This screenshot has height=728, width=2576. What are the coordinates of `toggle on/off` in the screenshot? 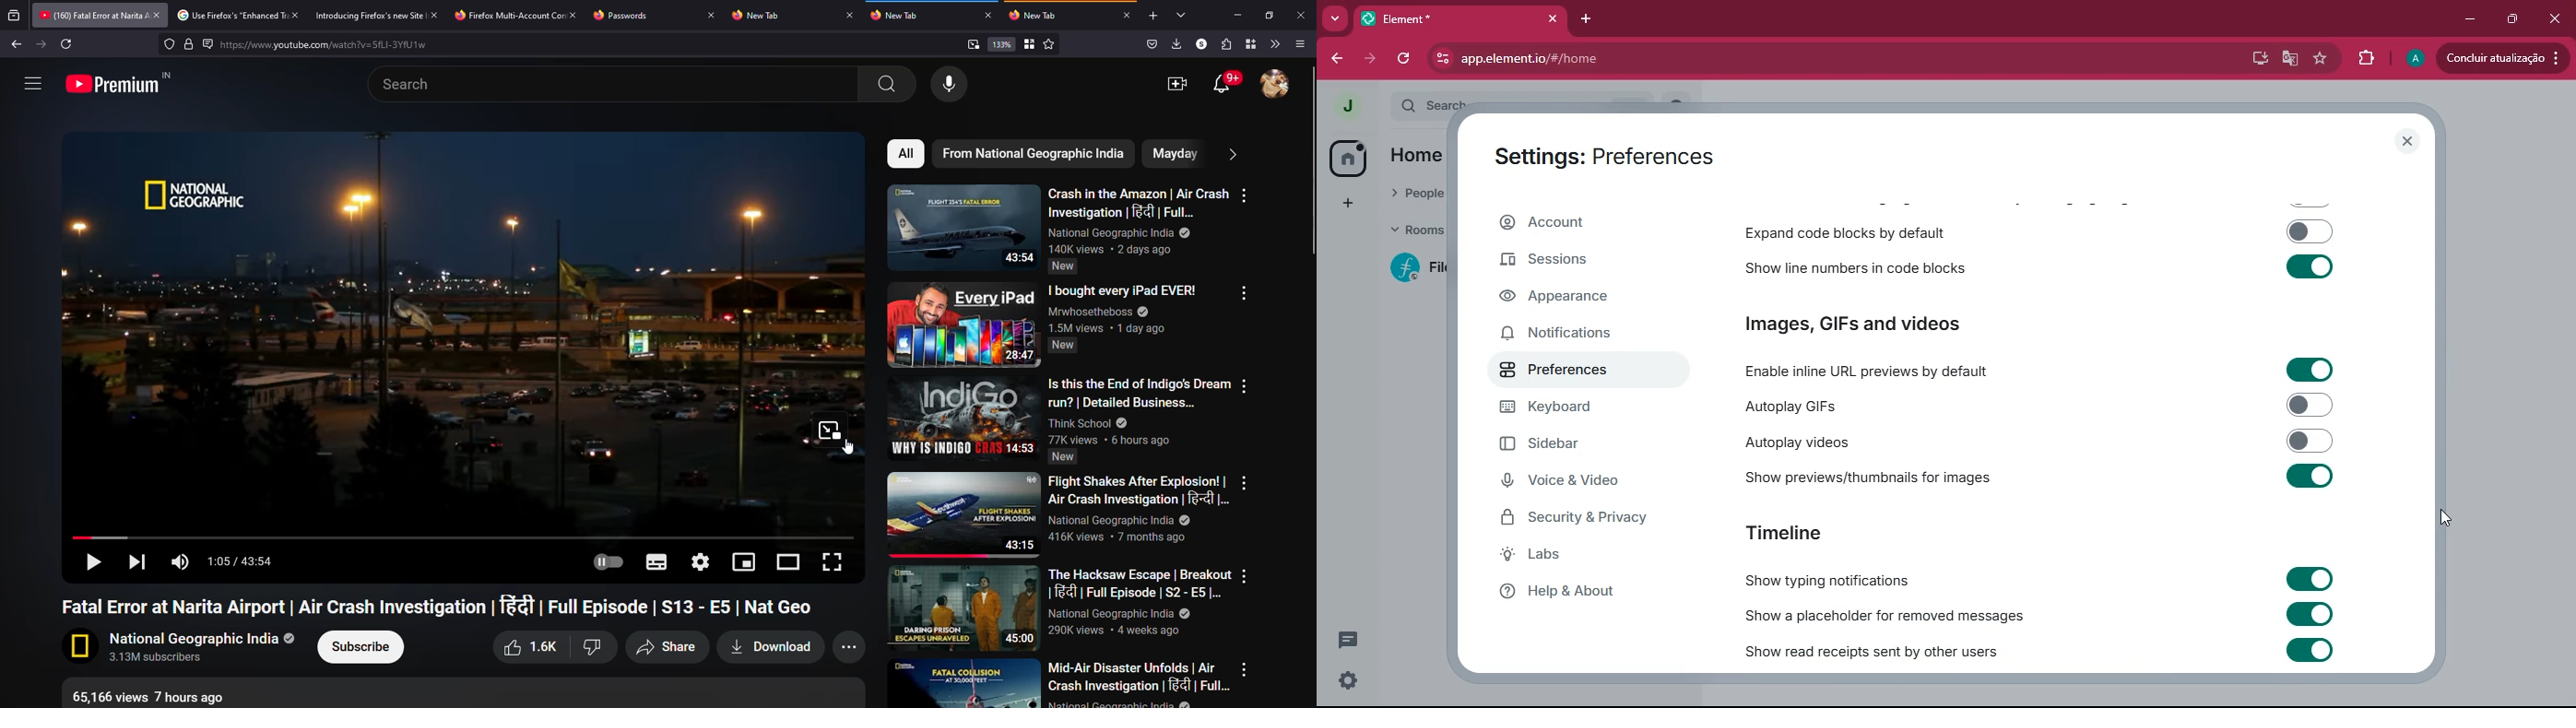 It's located at (2311, 441).